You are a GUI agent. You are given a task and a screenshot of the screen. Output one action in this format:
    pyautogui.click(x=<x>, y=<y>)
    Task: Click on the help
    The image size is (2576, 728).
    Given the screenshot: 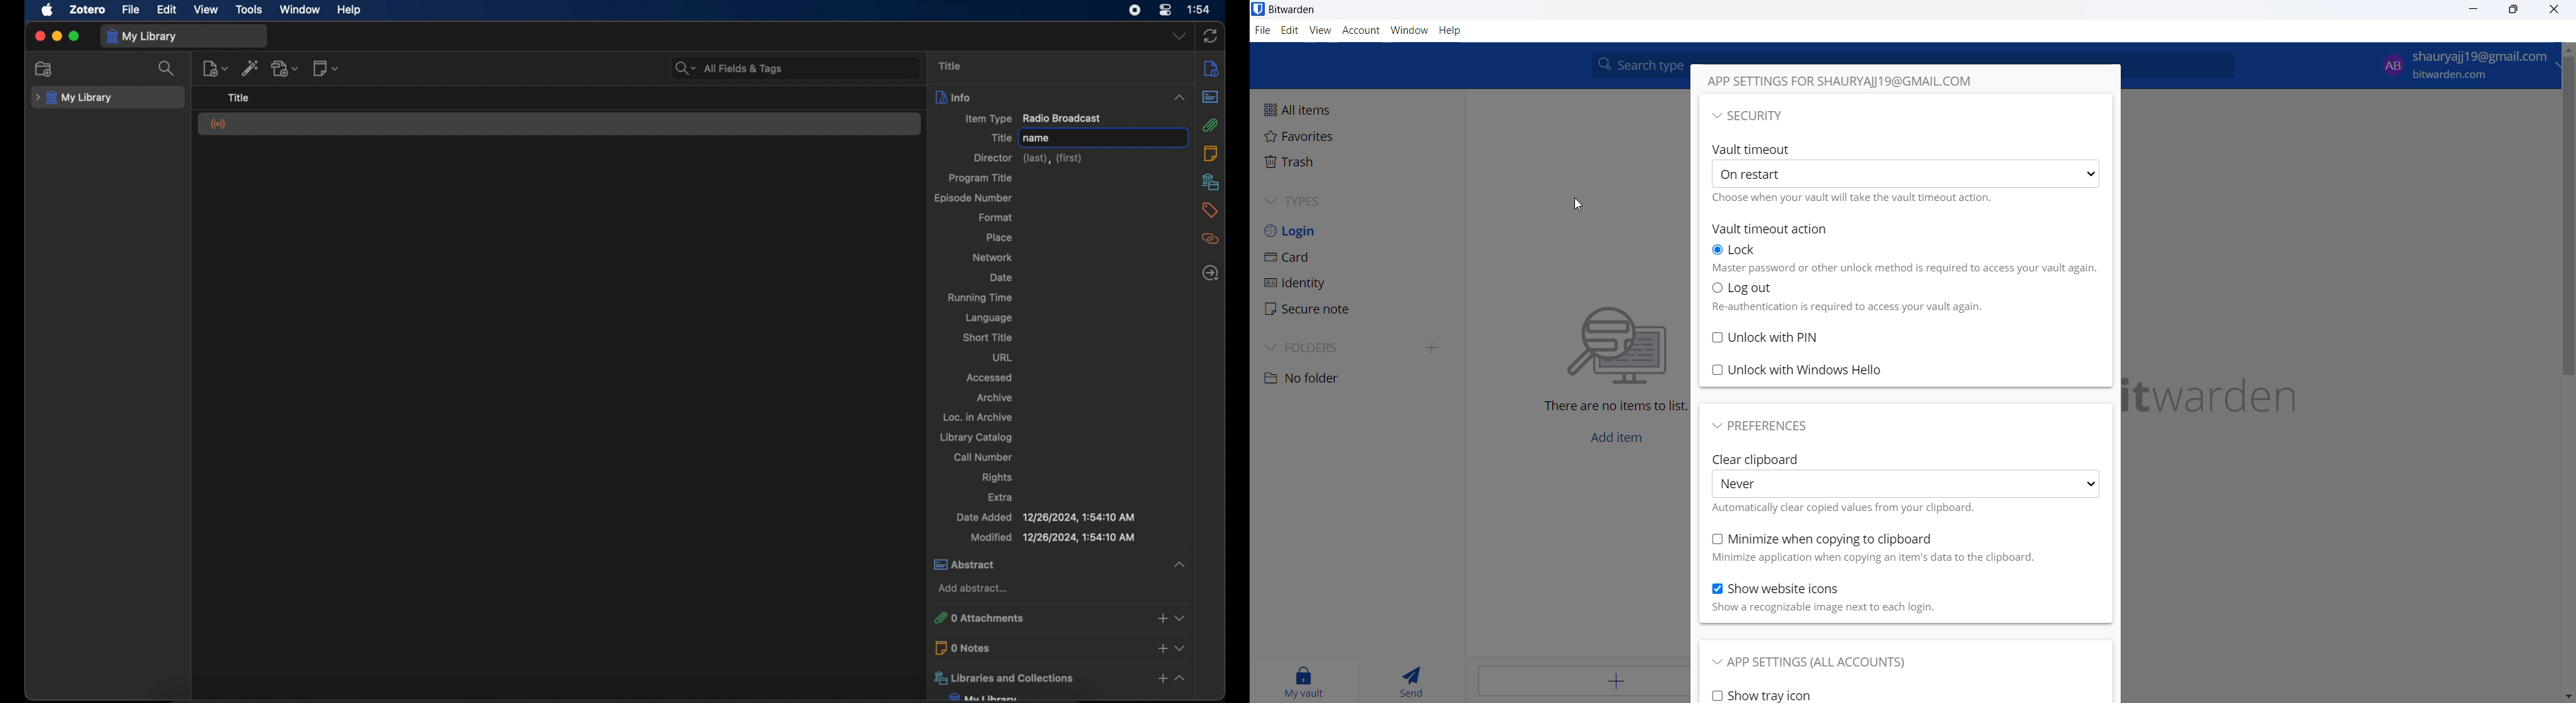 What is the action you would take?
    pyautogui.click(x=1456, y=32)
    